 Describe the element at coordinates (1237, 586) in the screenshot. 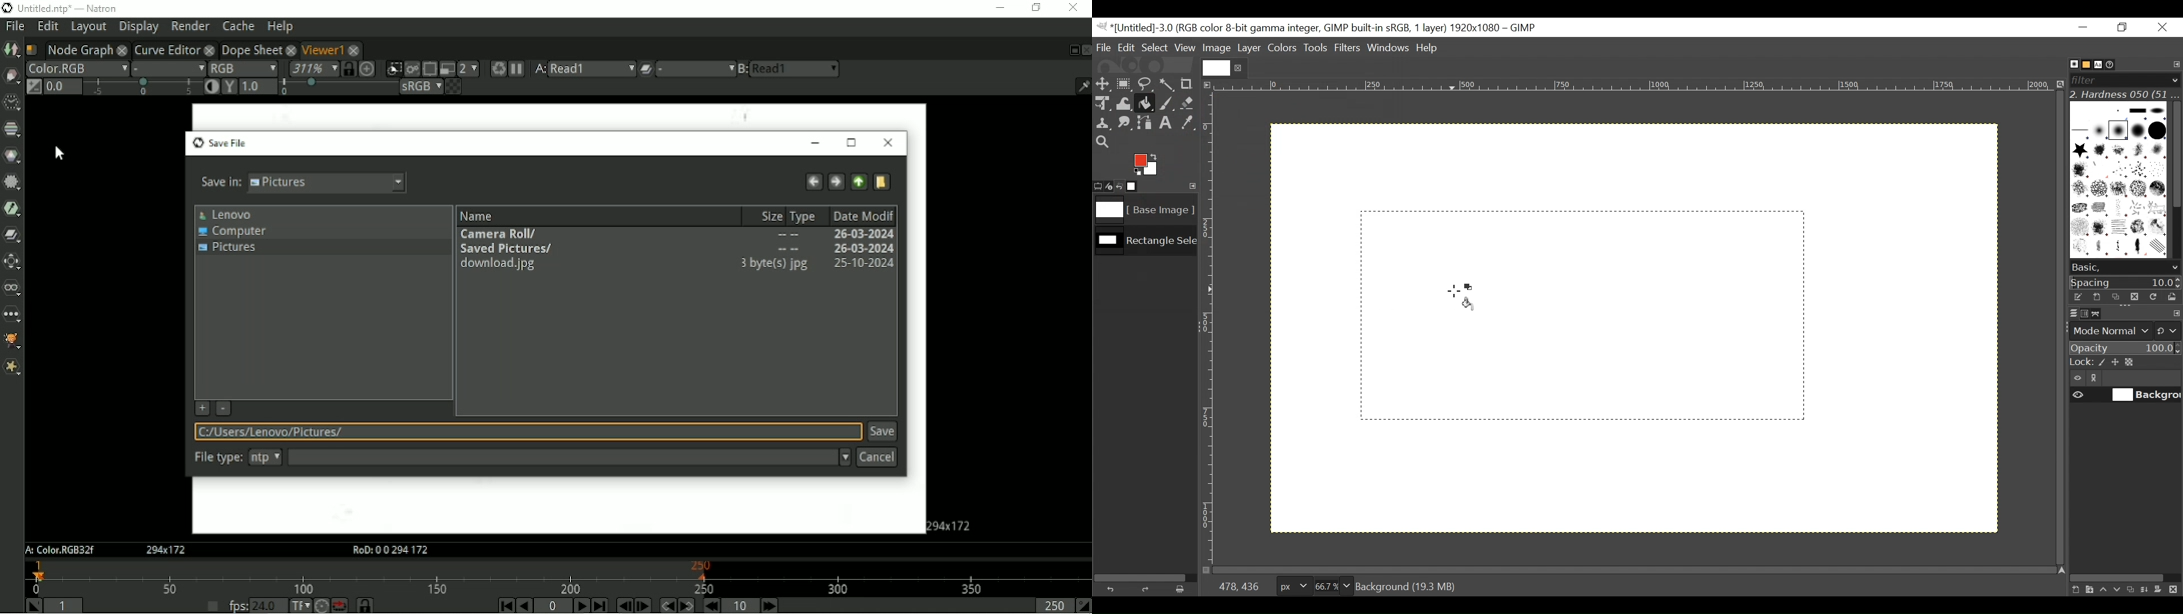

I see `478, 436` at that location.